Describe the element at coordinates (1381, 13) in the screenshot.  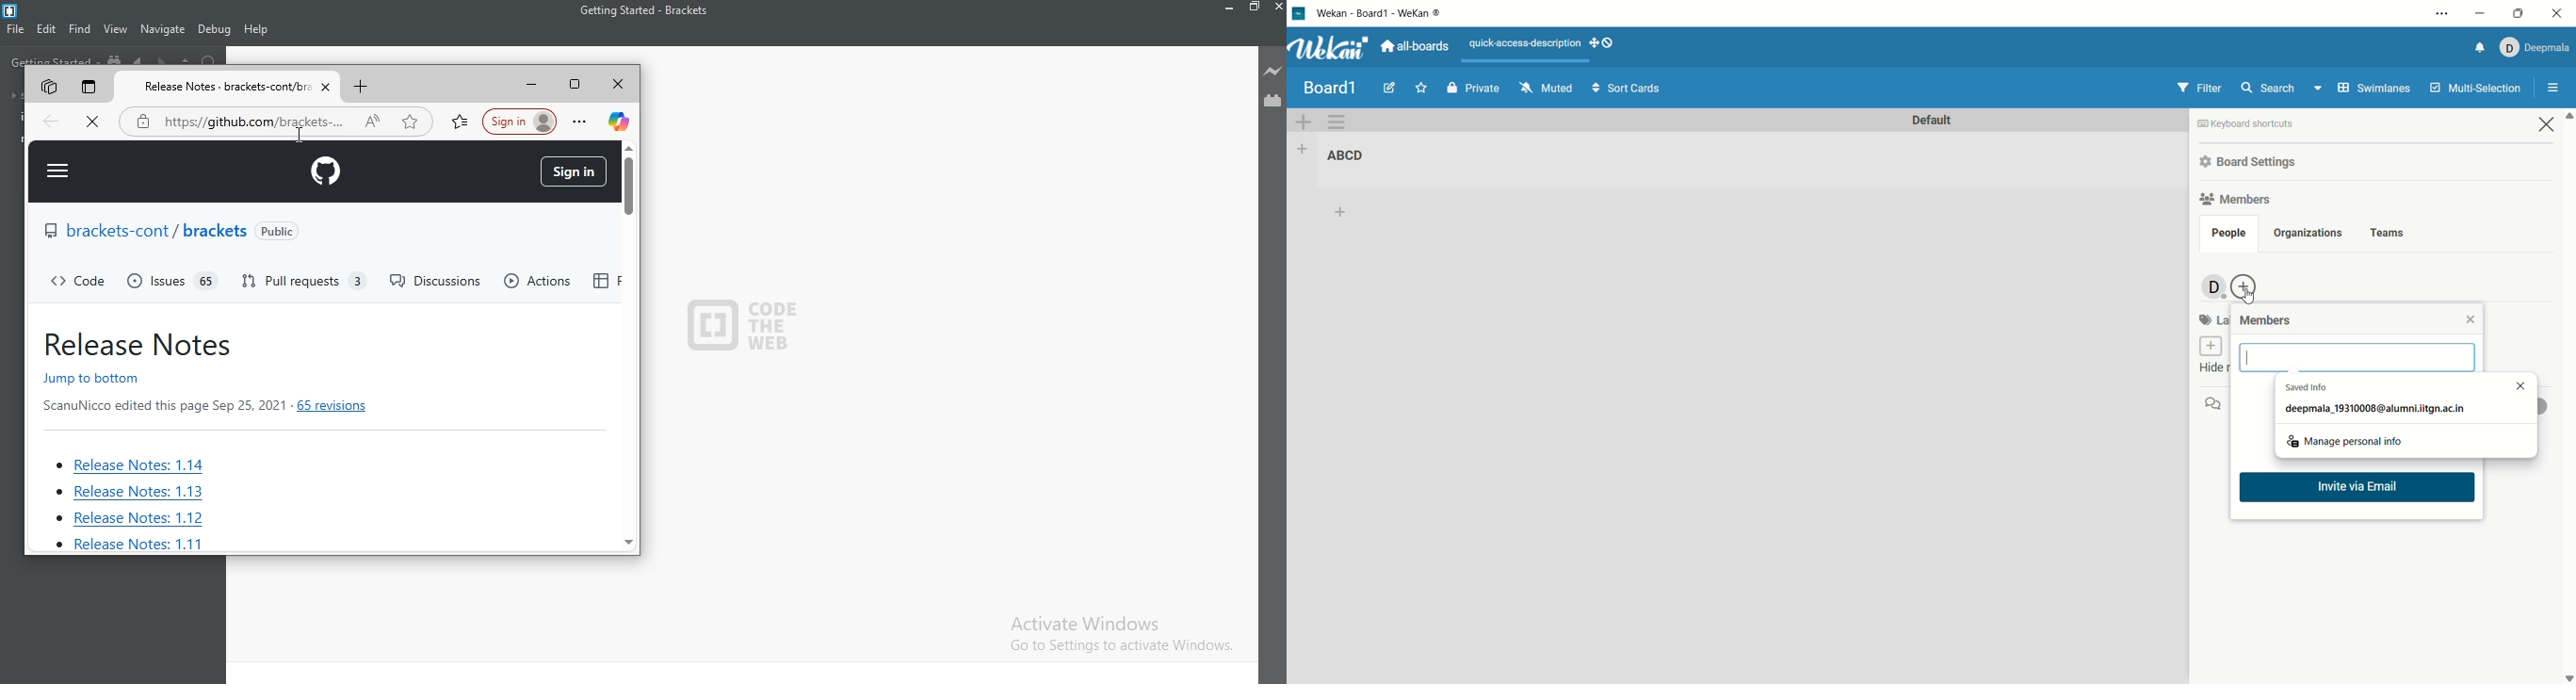
I see `title` at that location.